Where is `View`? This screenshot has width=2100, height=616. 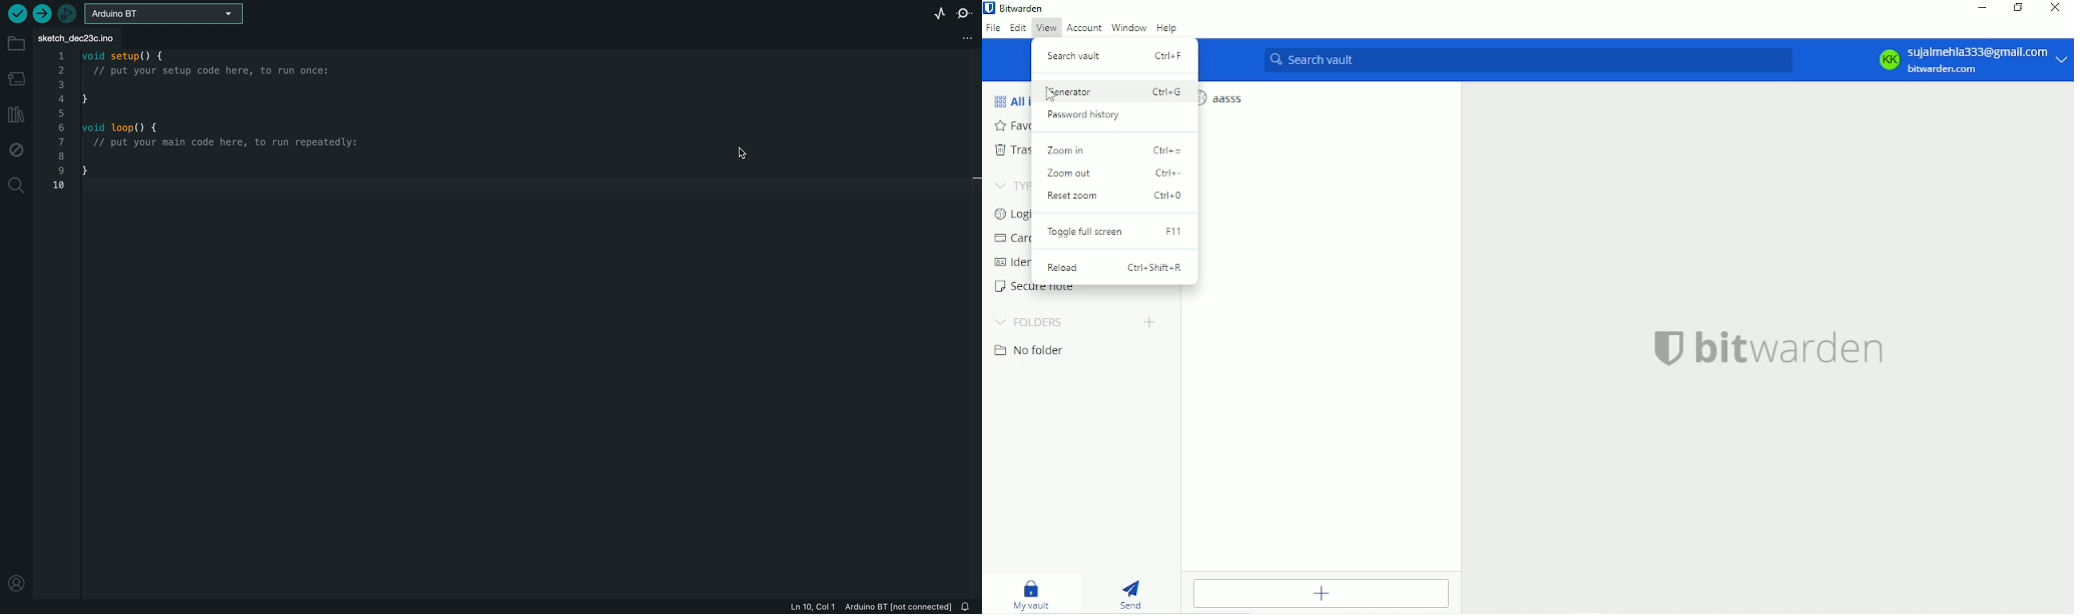 View is located at coordinates (1046, 29).